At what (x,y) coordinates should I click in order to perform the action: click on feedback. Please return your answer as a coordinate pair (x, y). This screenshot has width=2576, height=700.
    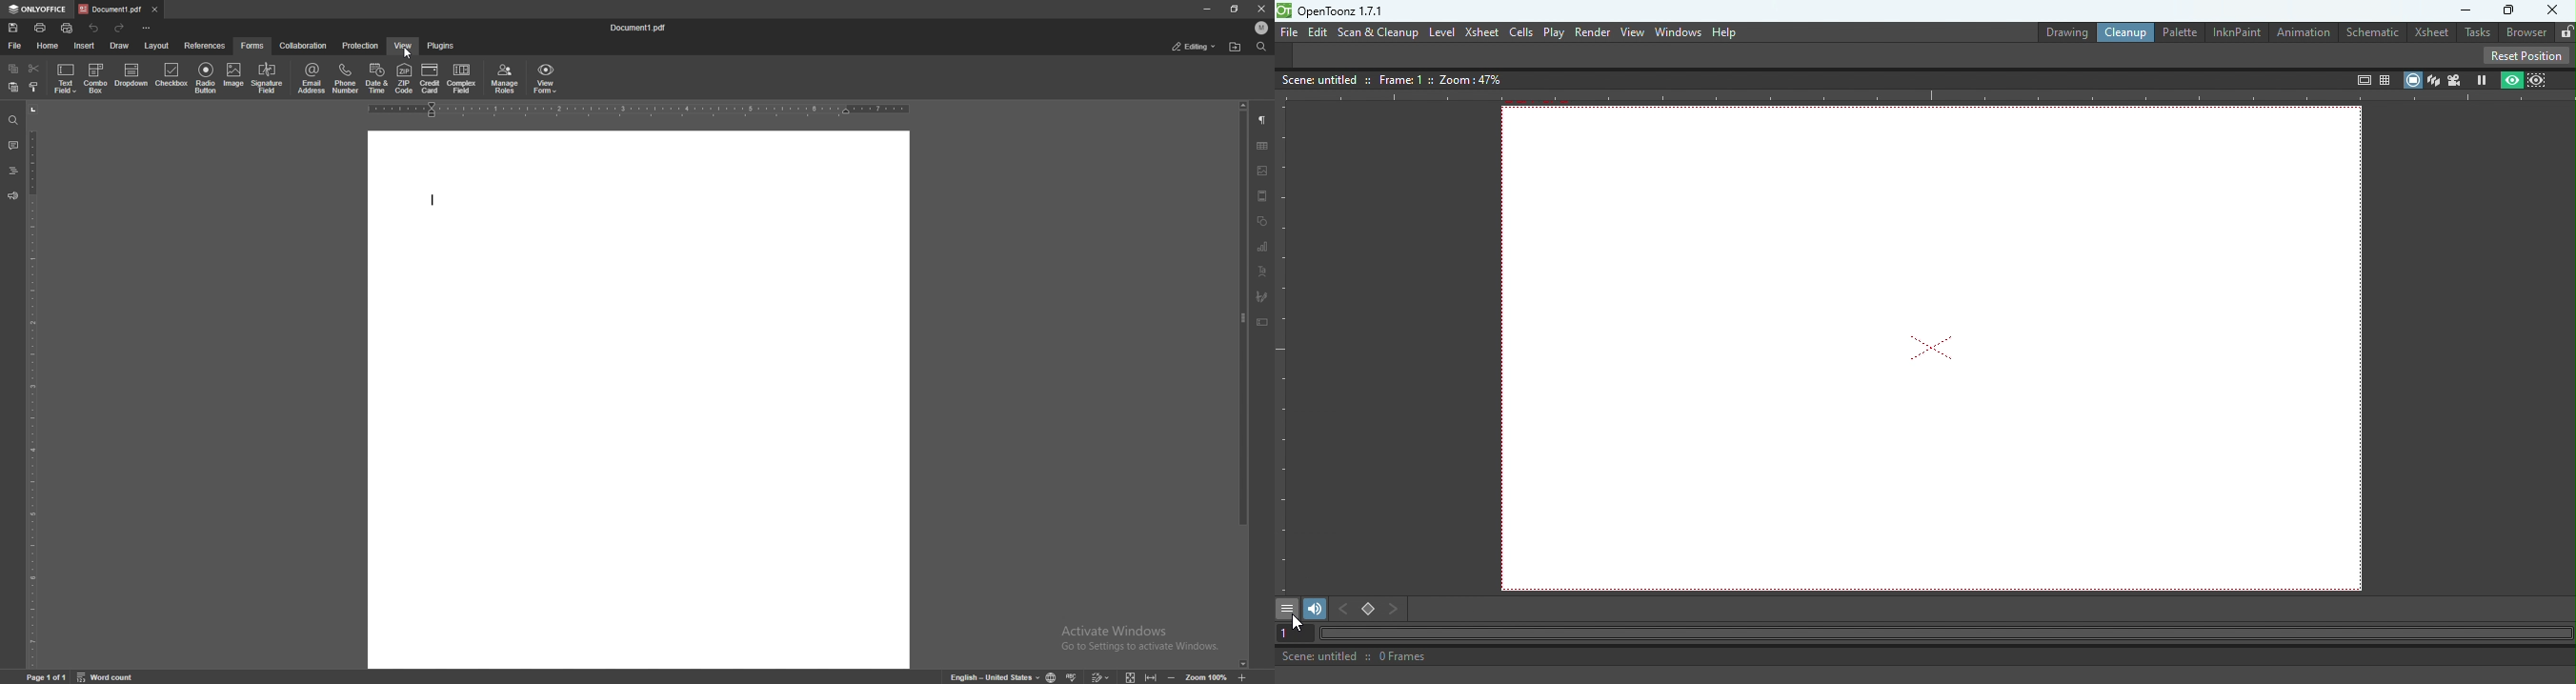
    Looking at the image, I should click on (13, 196).